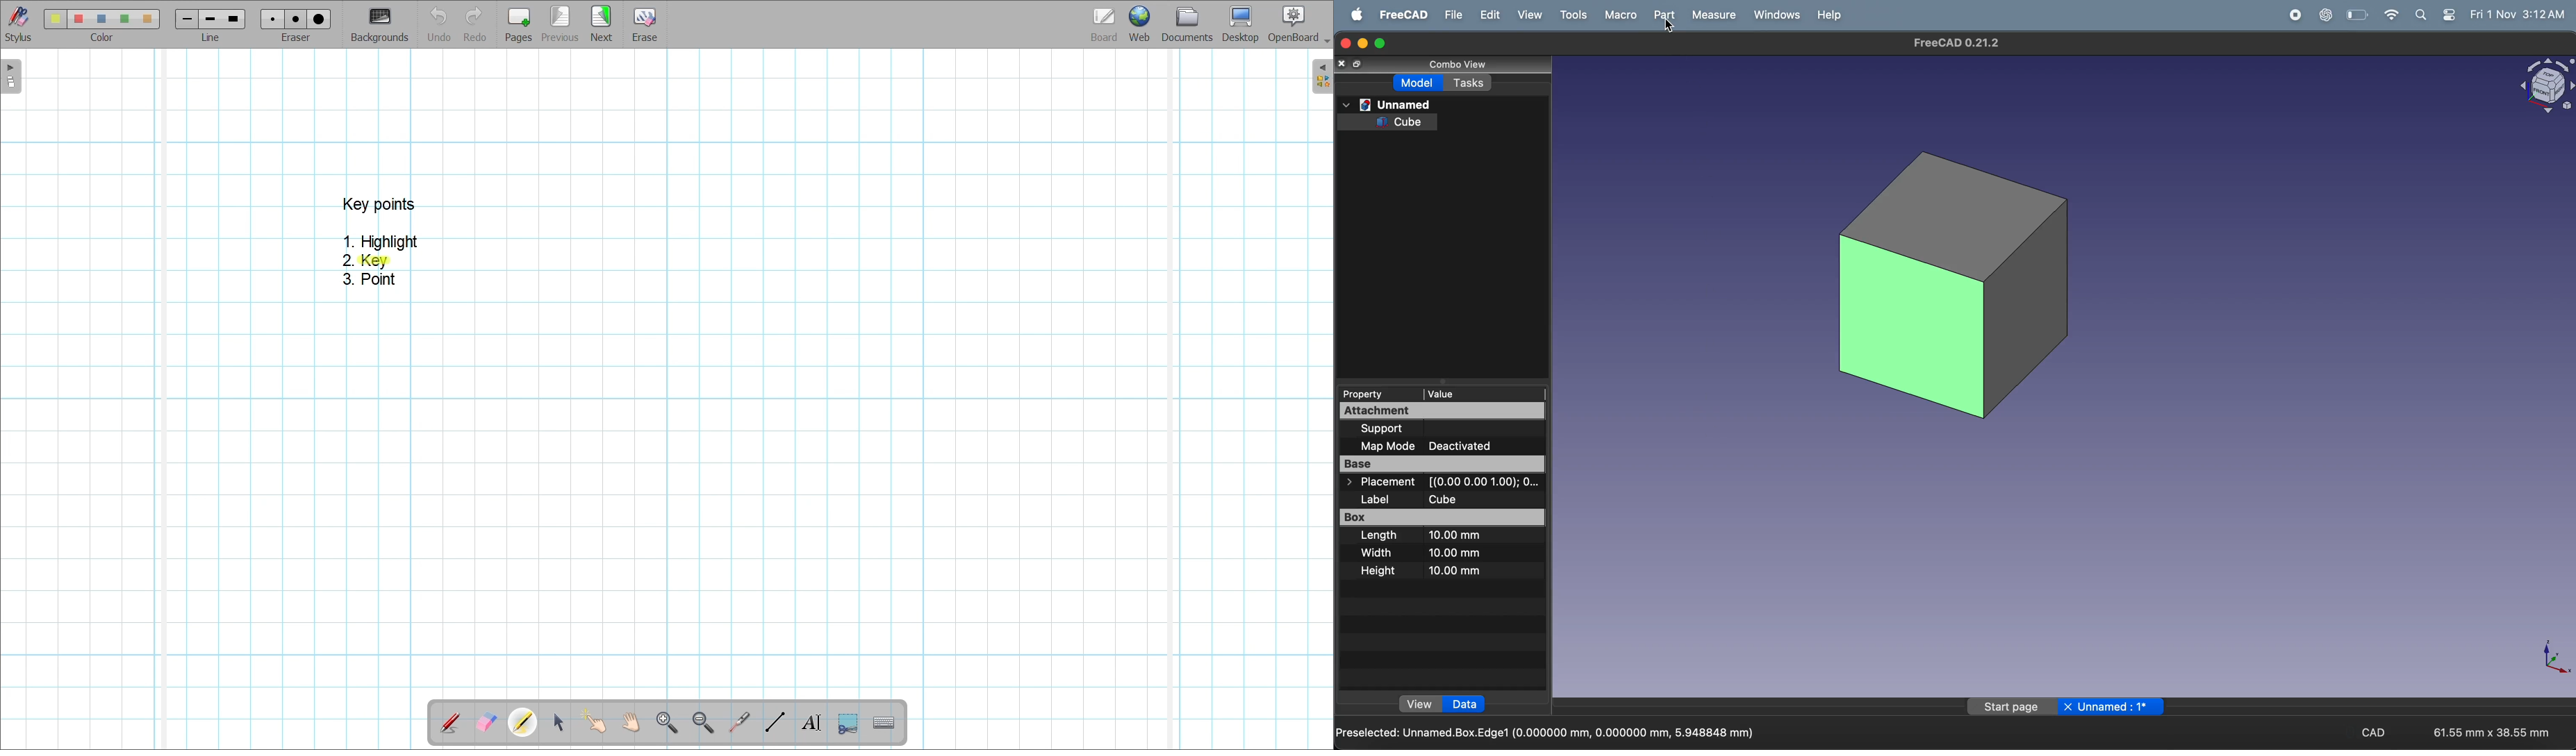 The height and width of the screenshot is (756, 2576). I want to click on file, so click(1452, 15).